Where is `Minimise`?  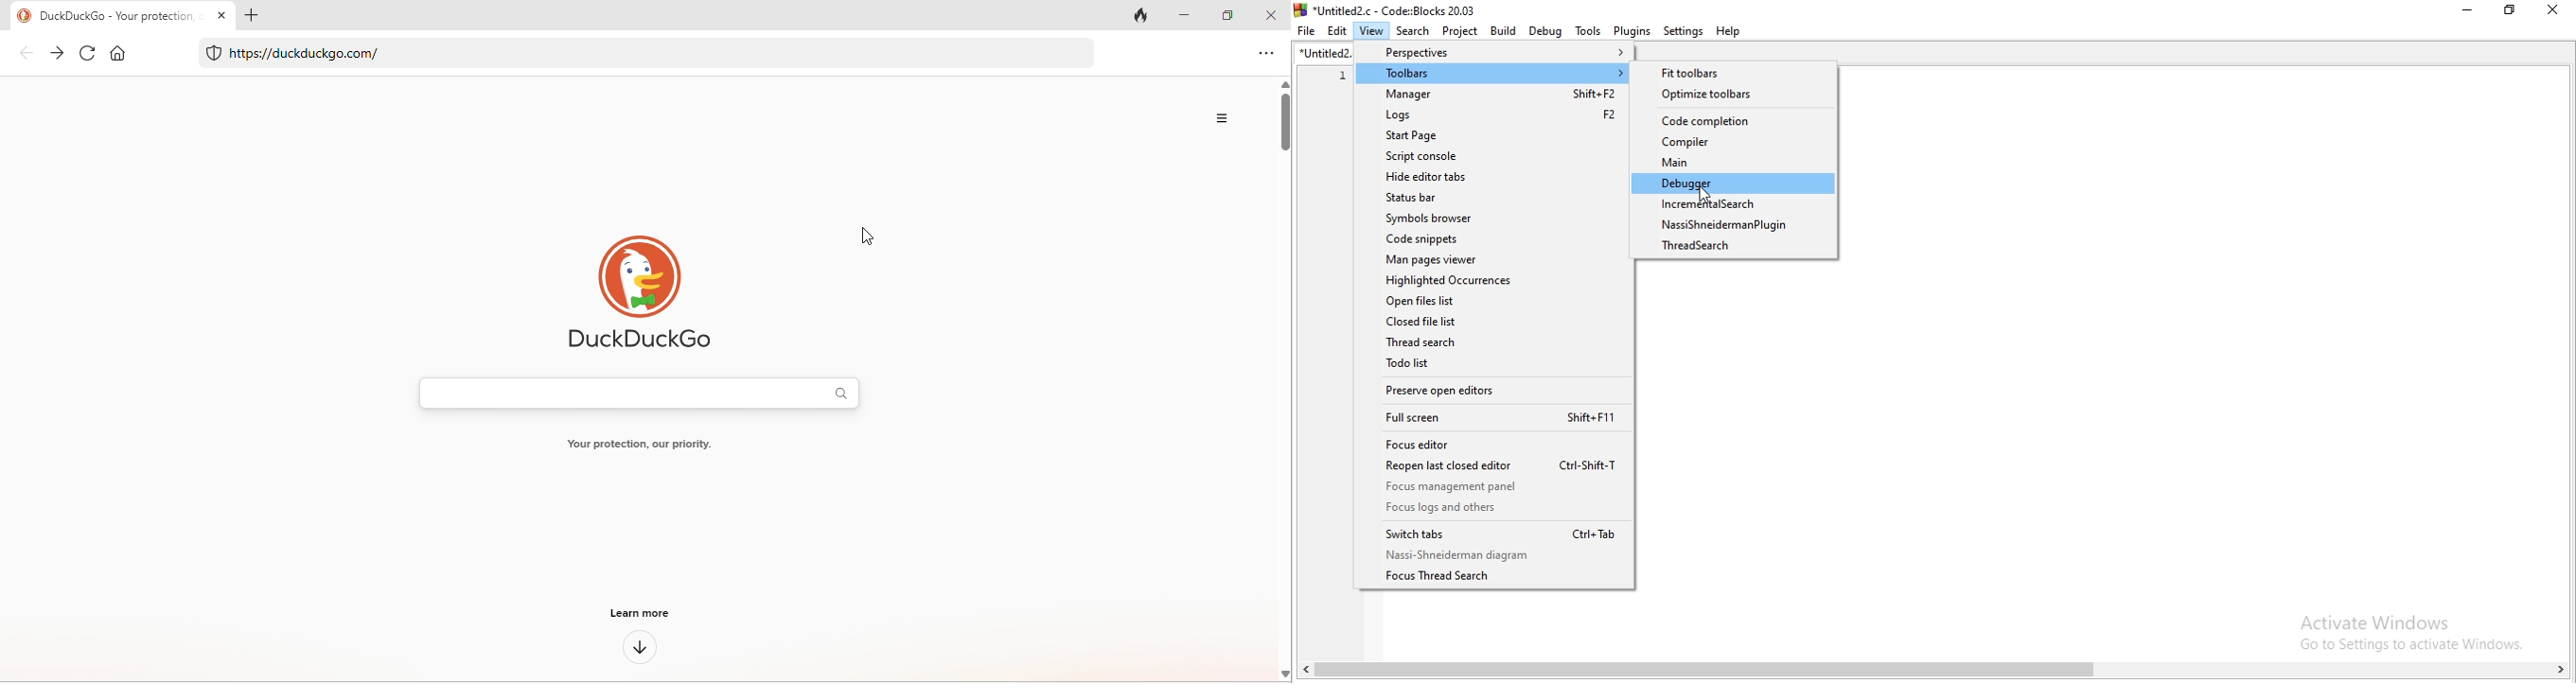 Minimise is located at coordinates (2466, 10).